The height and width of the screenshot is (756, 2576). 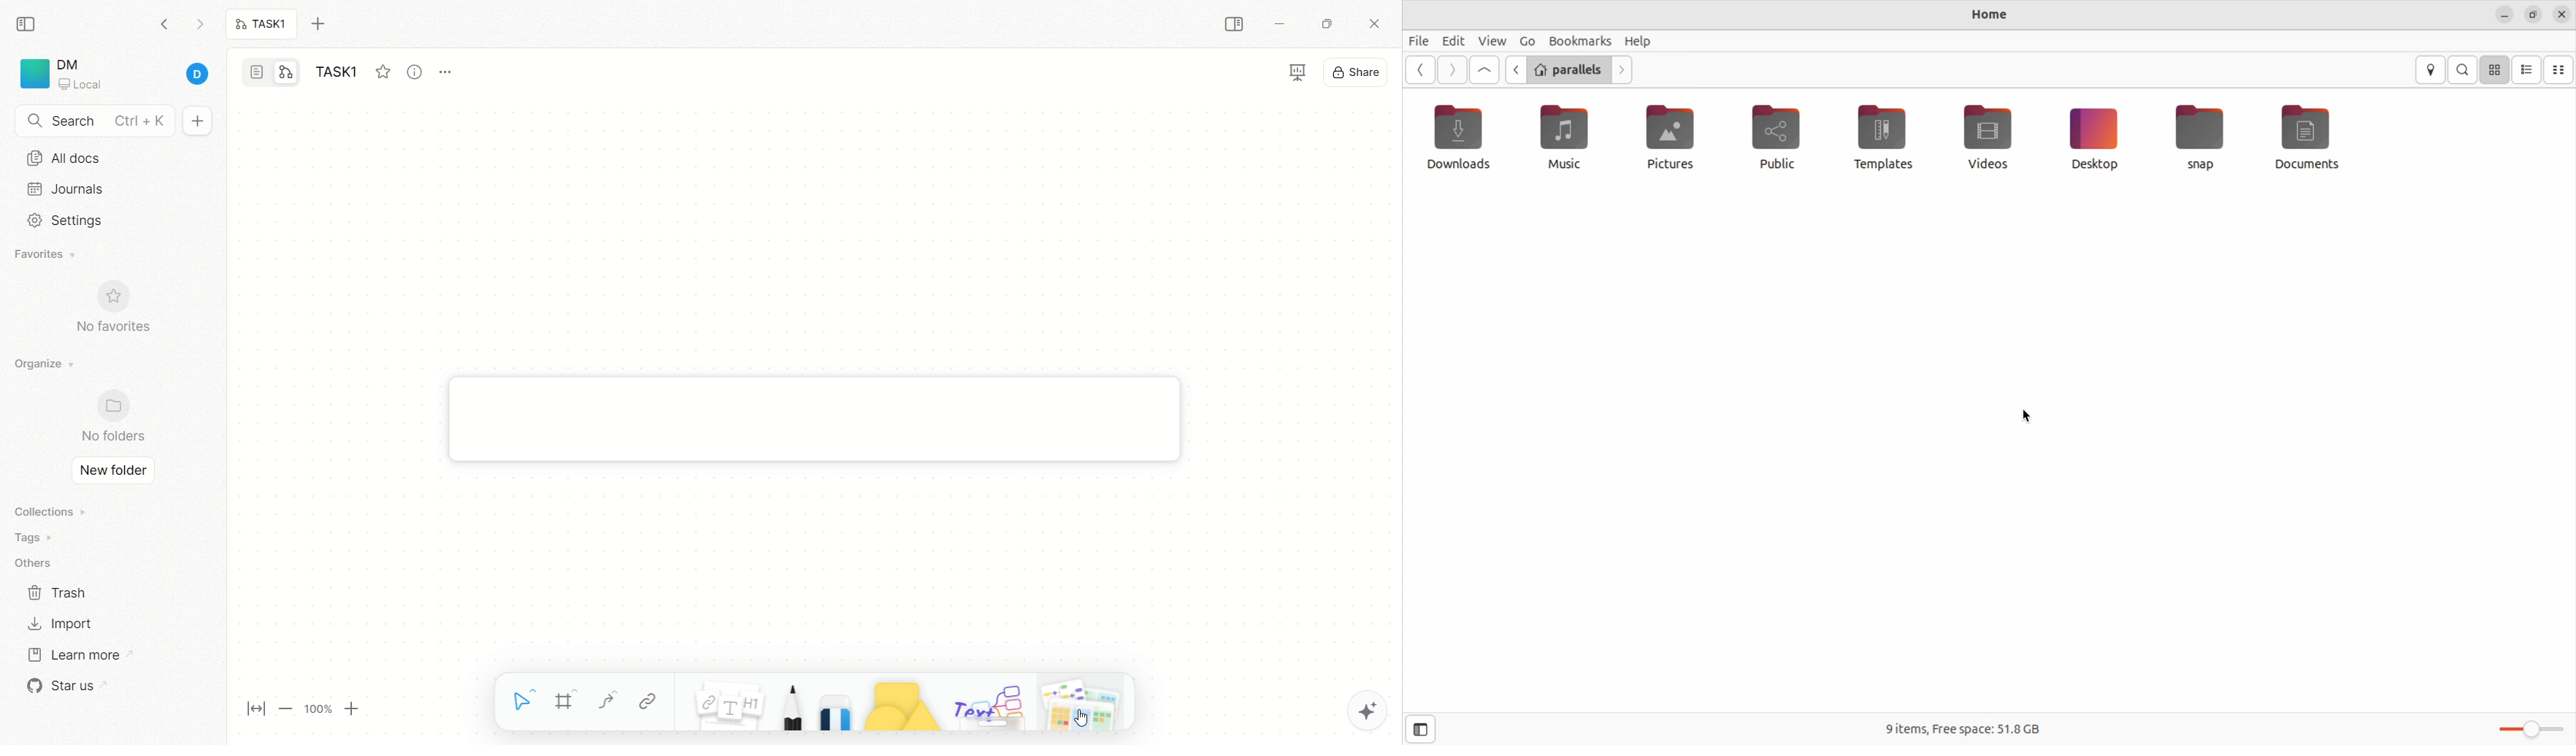 I want to click on logo, so click(x=32, y=74).